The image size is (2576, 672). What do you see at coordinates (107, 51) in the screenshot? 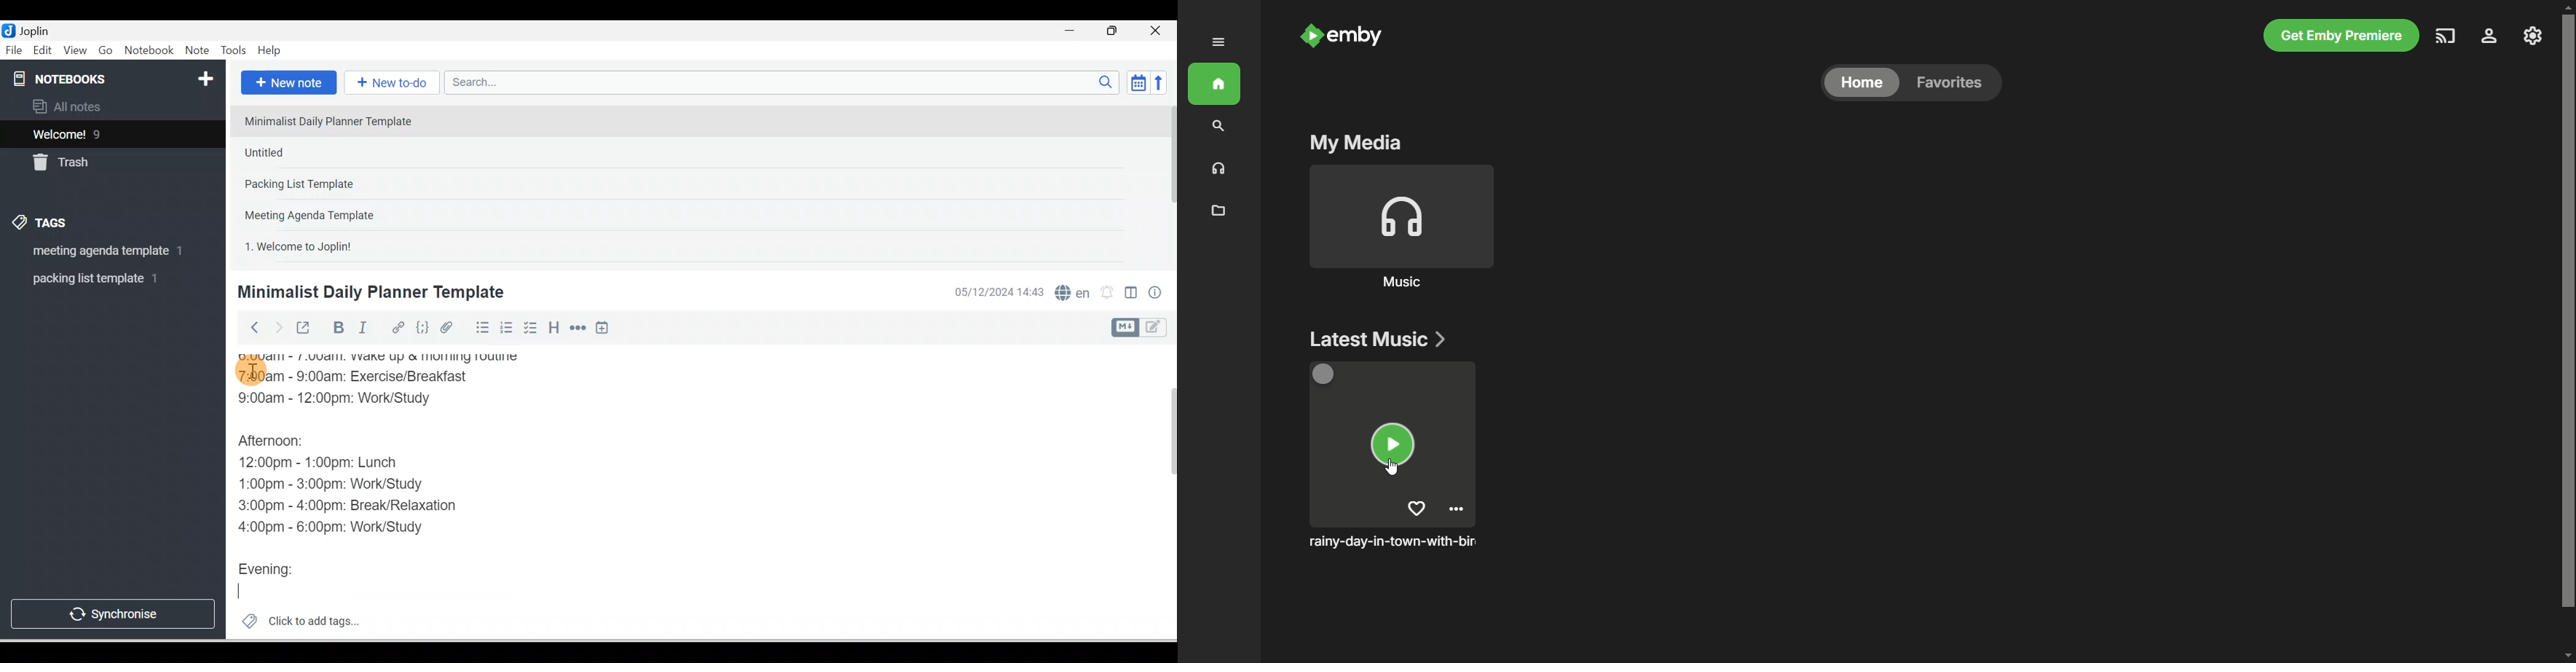
I see `Go` at bounding box center [107, 51].